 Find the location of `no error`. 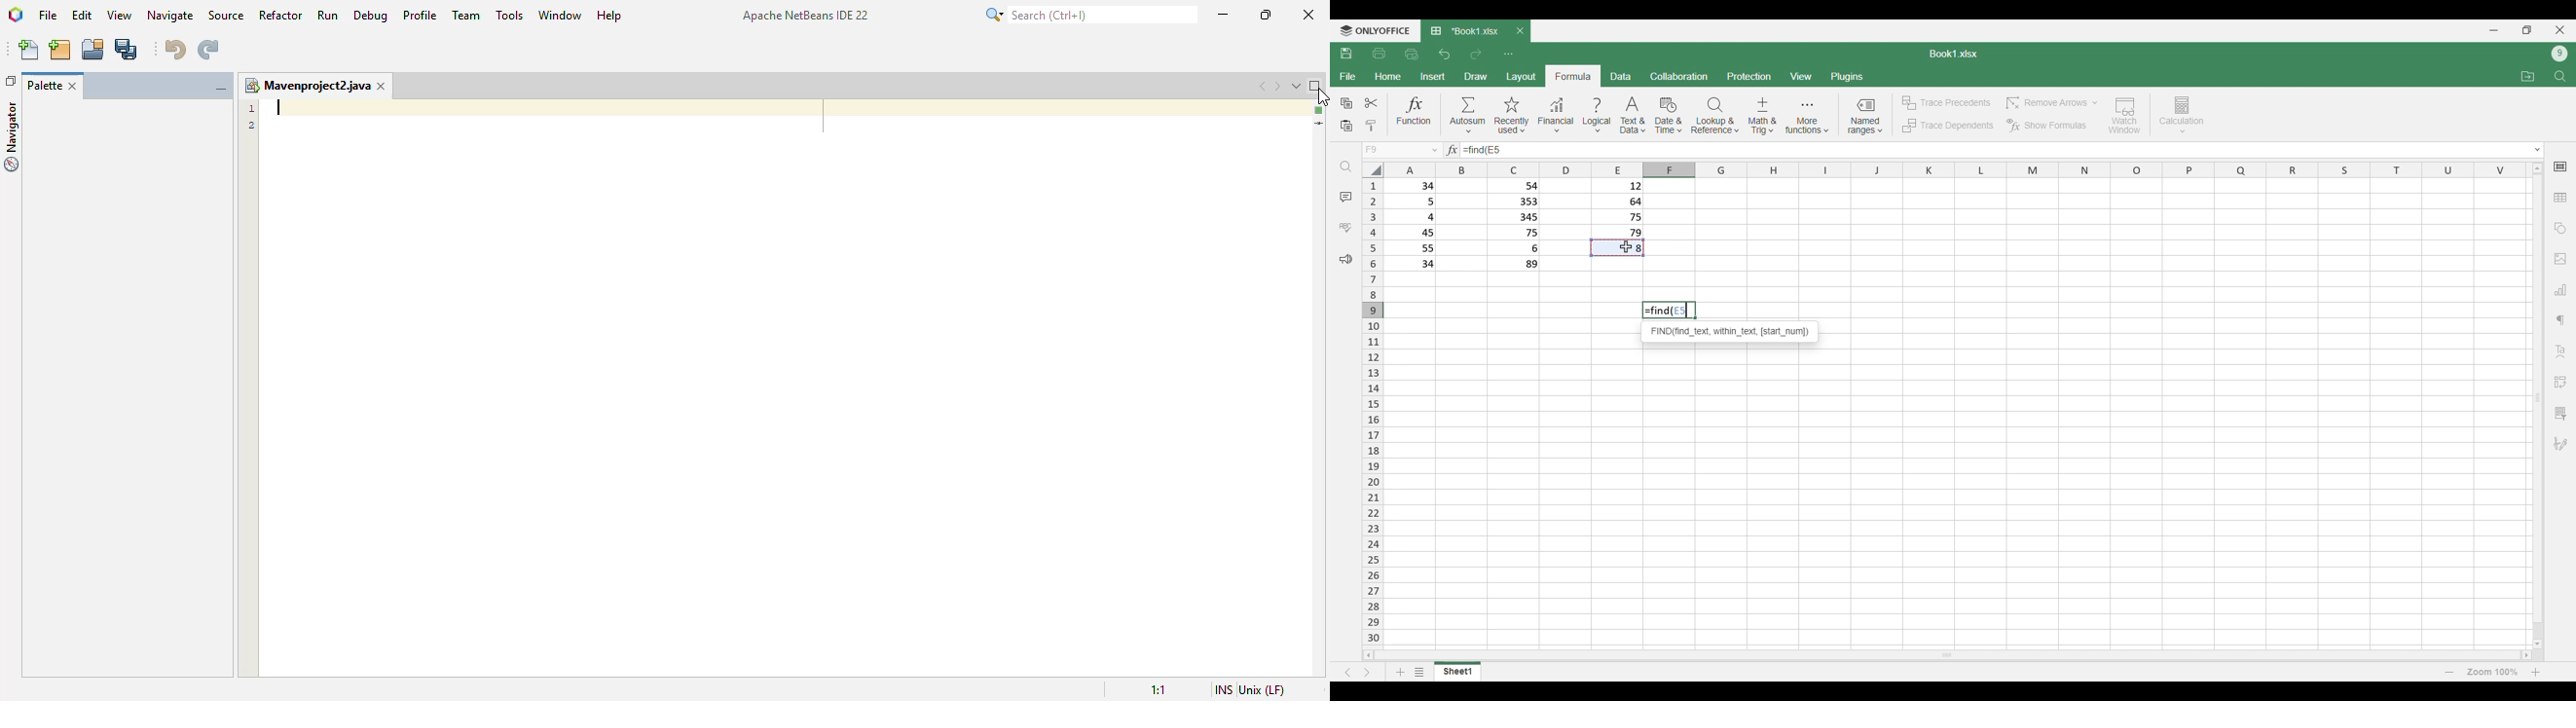

no error is located at coordinates (1319, 110).